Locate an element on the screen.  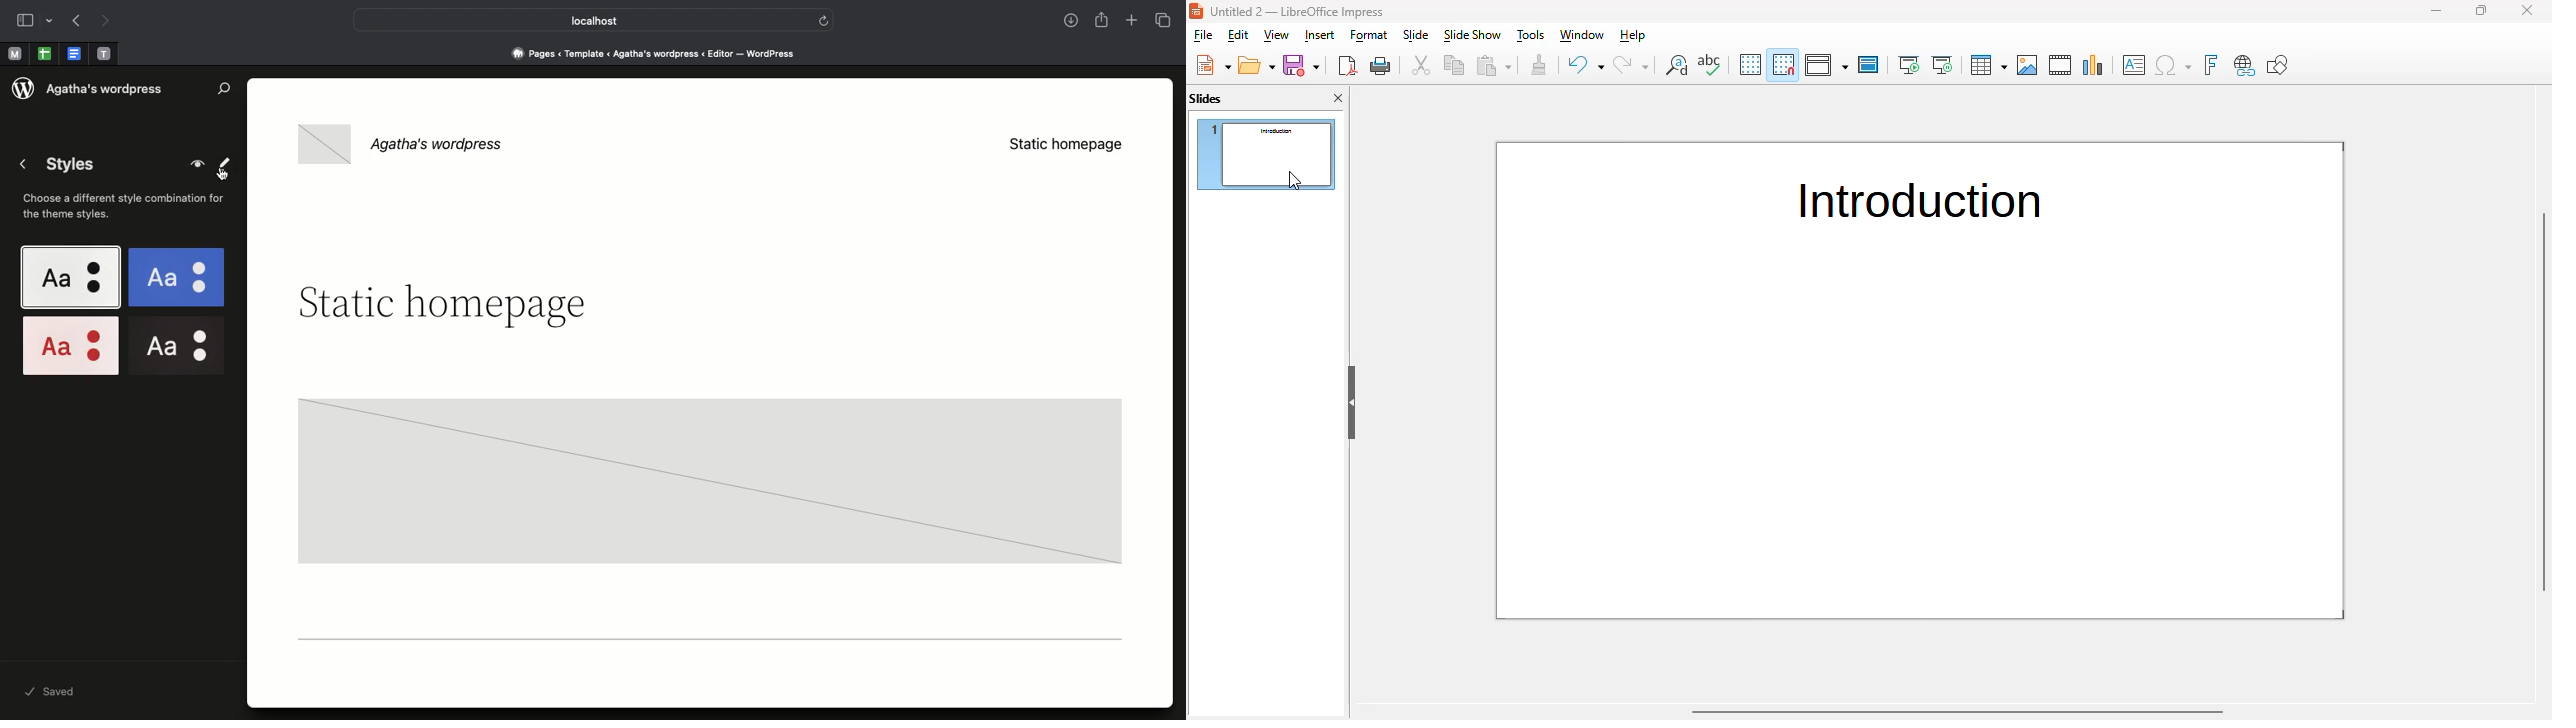
Pinned tab is located at coordinates (14, 54).